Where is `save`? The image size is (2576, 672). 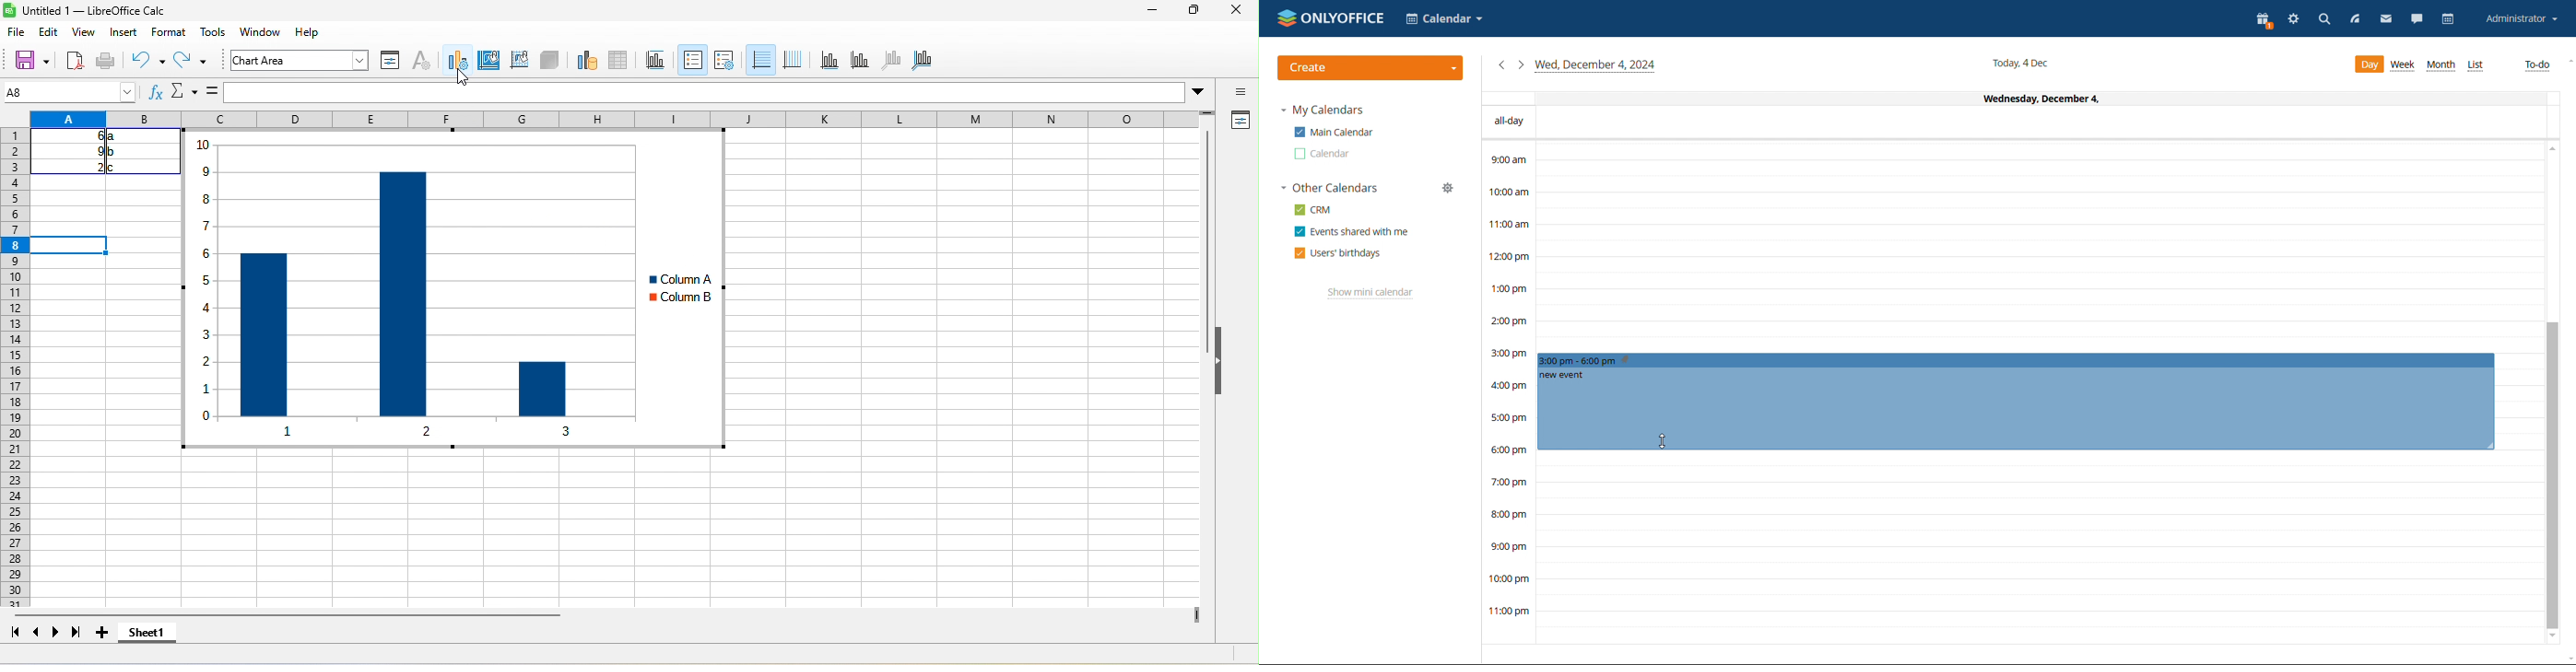
save is located at coordinates (107, 59).